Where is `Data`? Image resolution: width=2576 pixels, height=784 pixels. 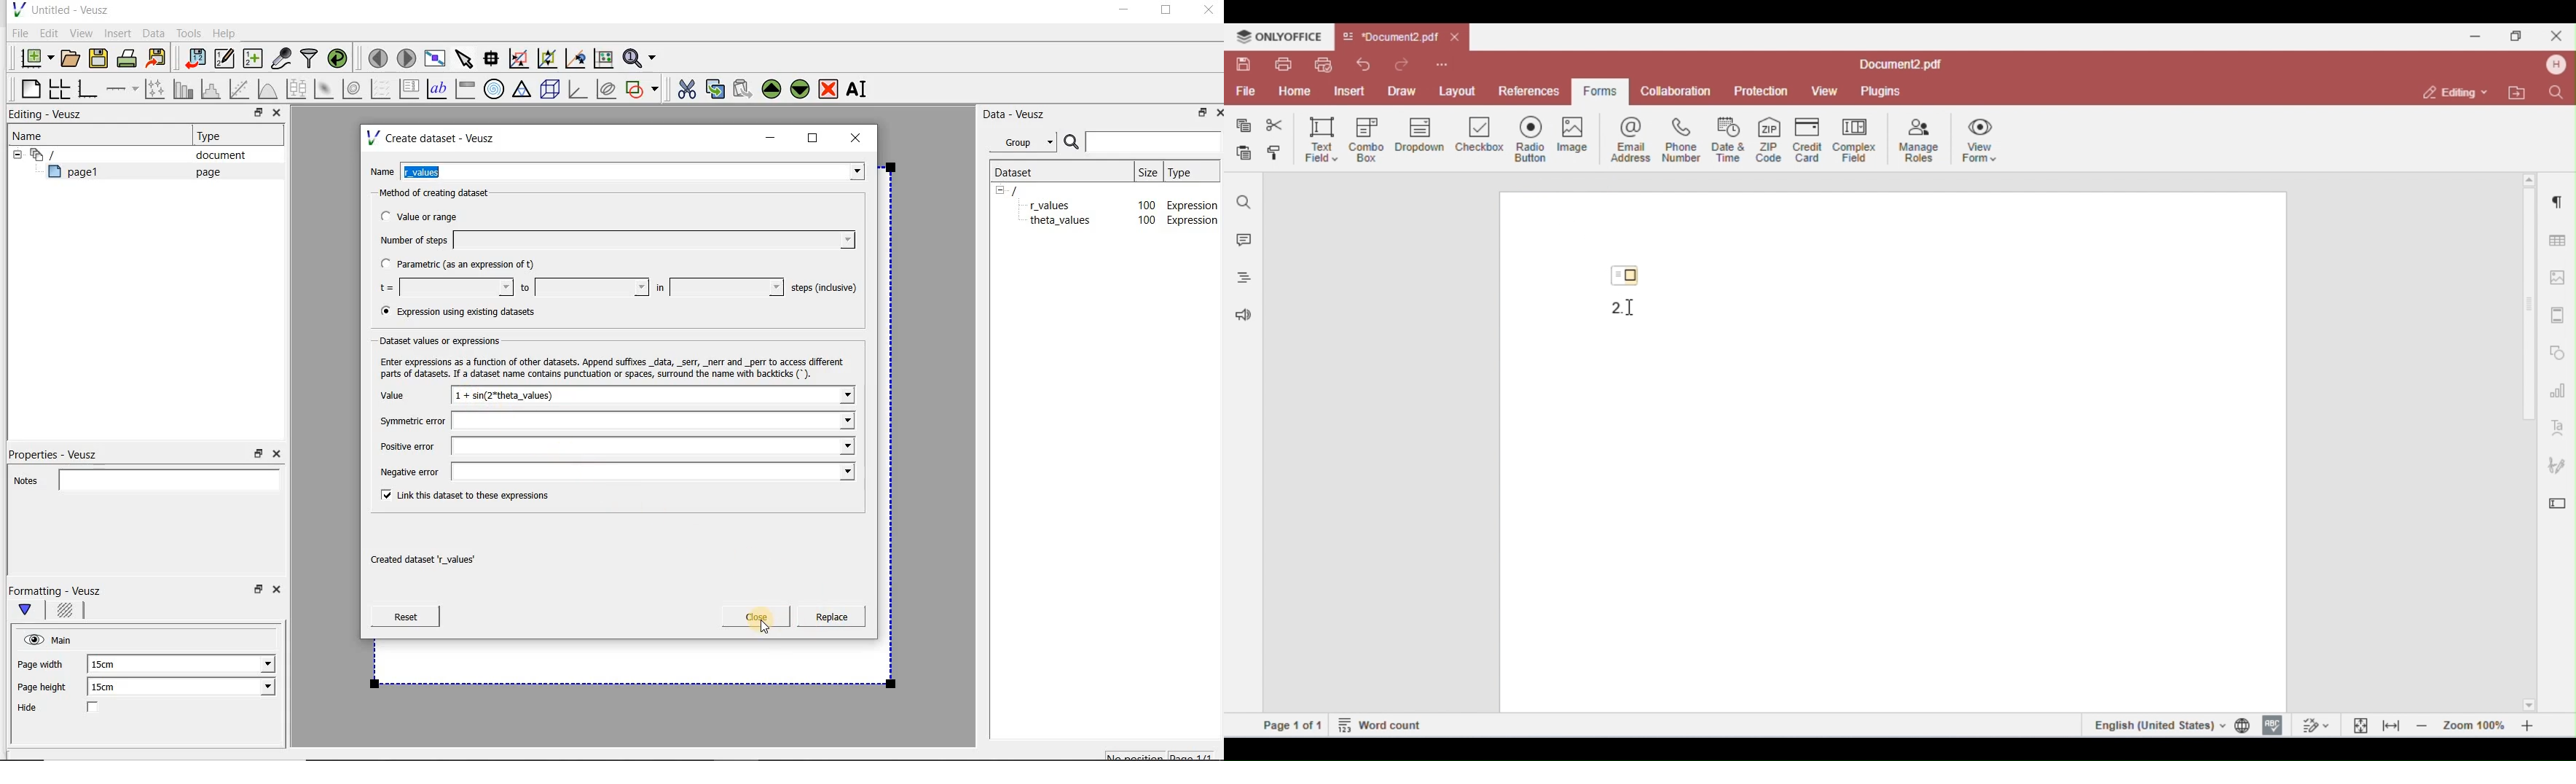 Data is located at coordinates (154, 33).